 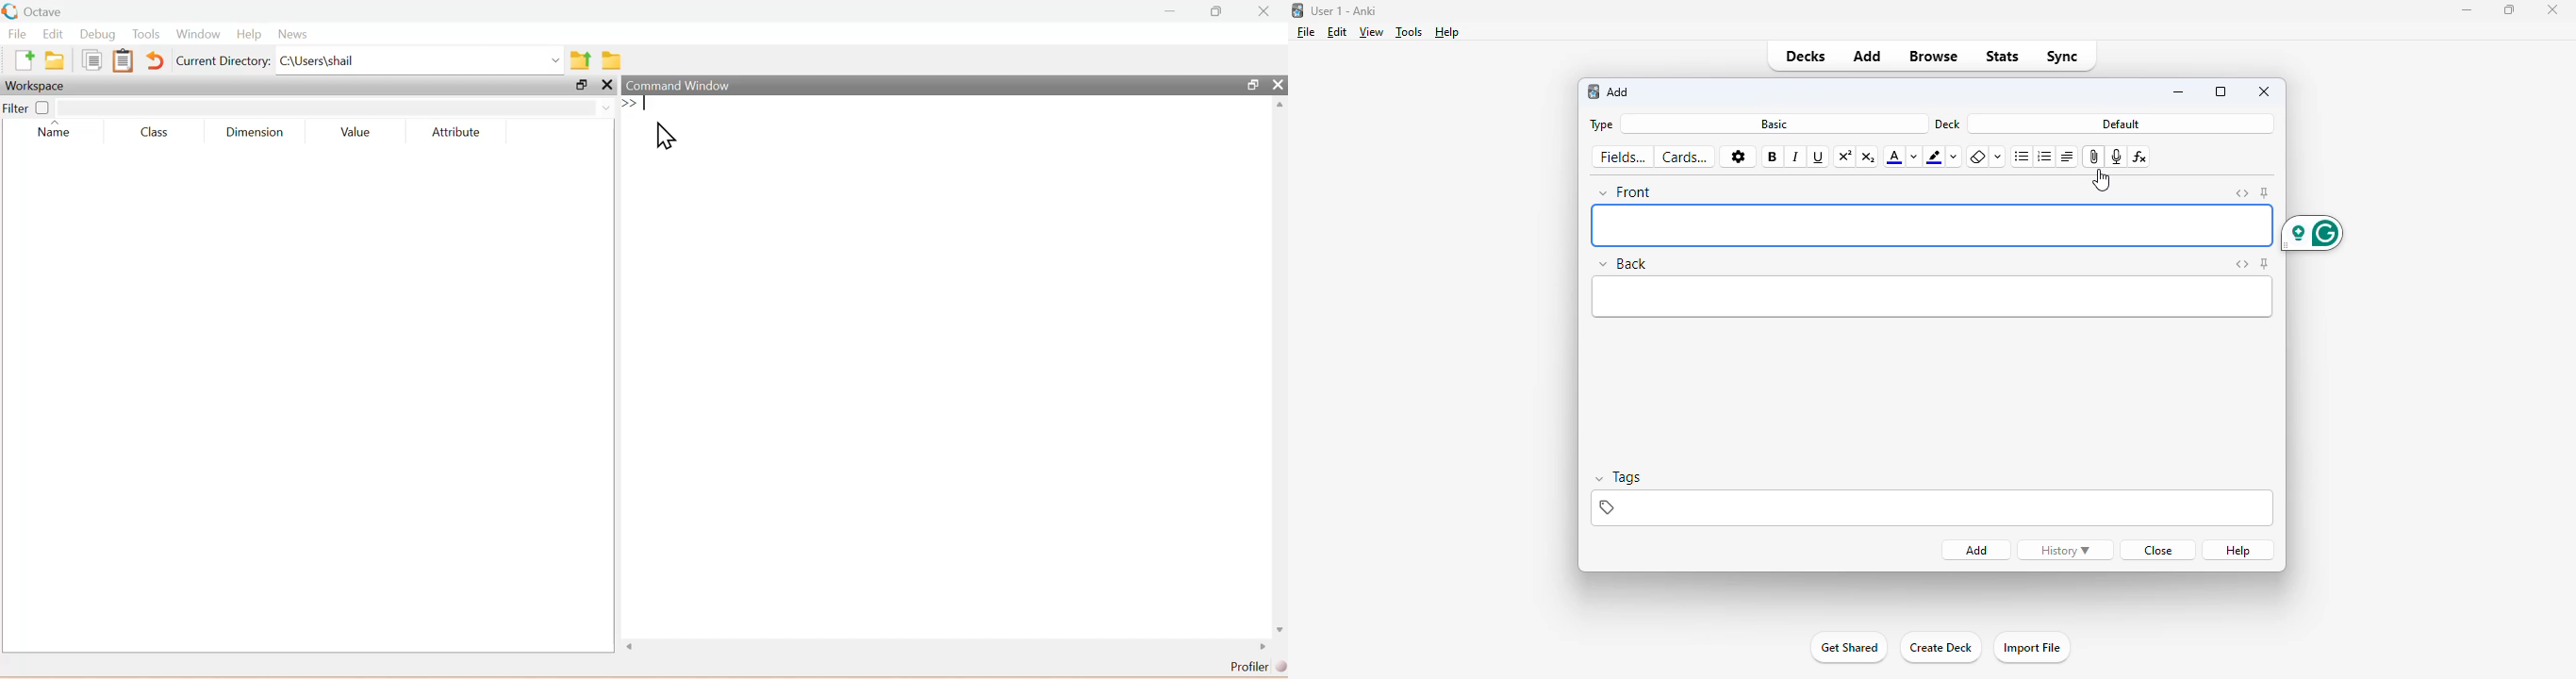 I want to click on ordered list, so click(x=2044, y=157).